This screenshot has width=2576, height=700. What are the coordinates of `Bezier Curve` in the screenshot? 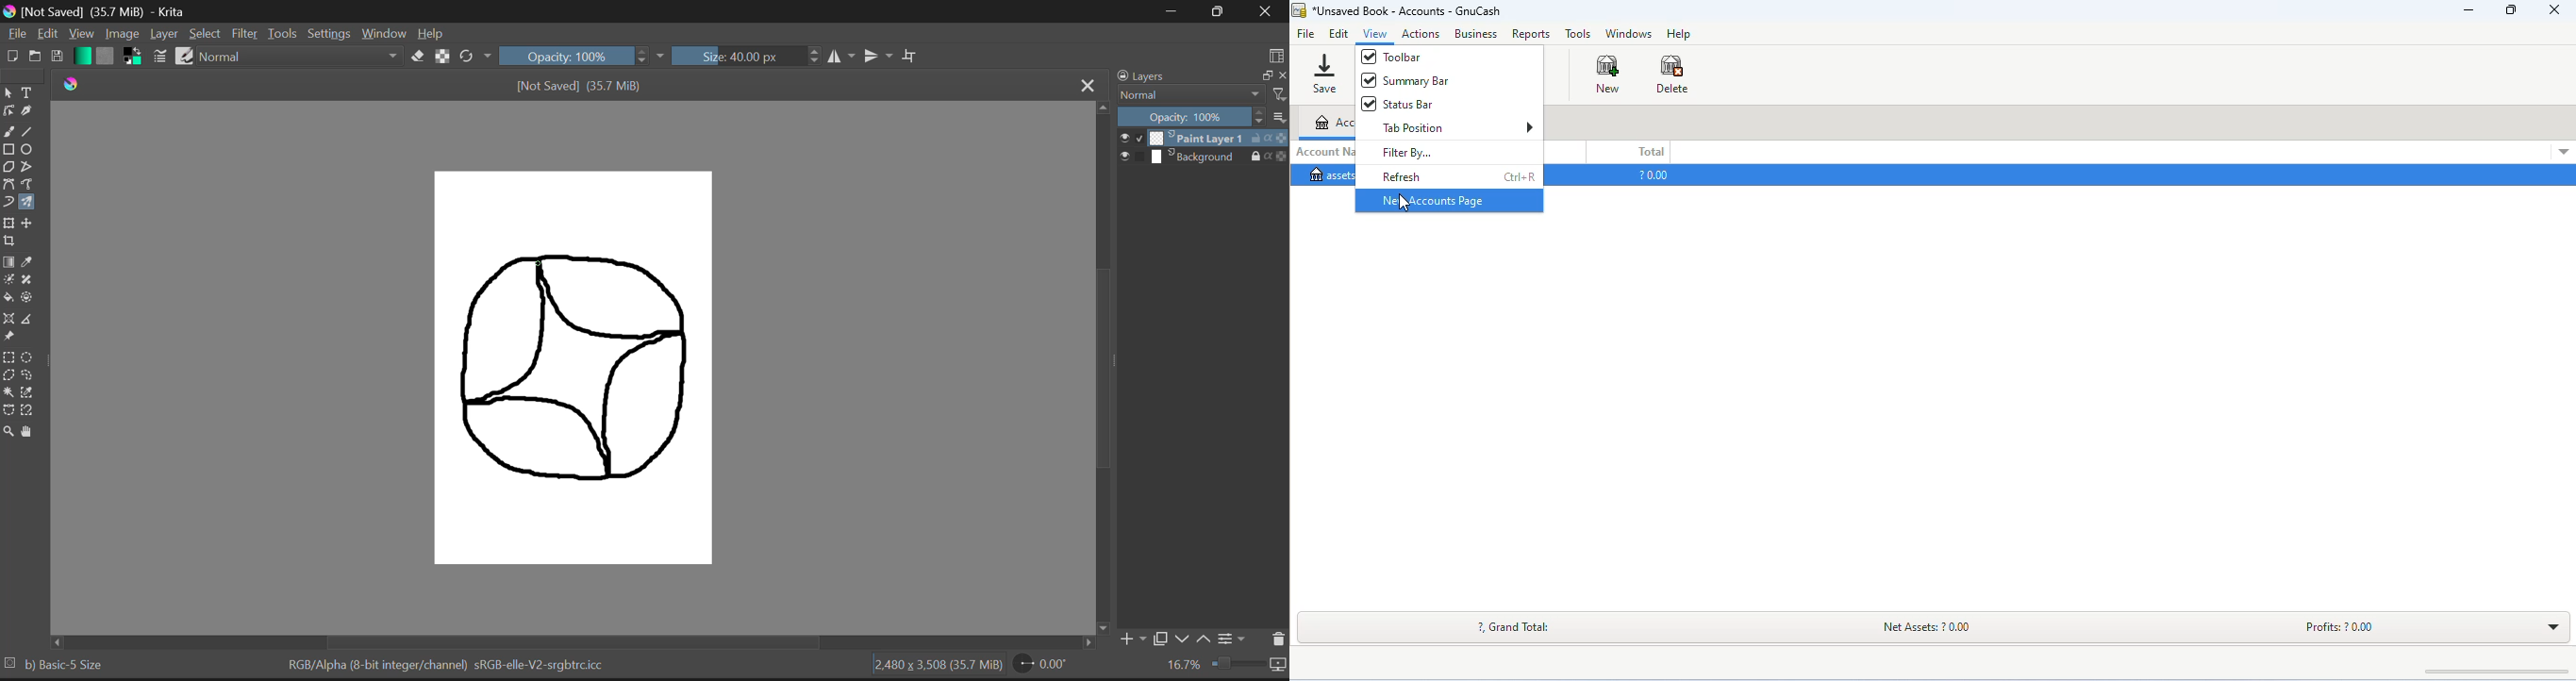 It's located at (9, 184).